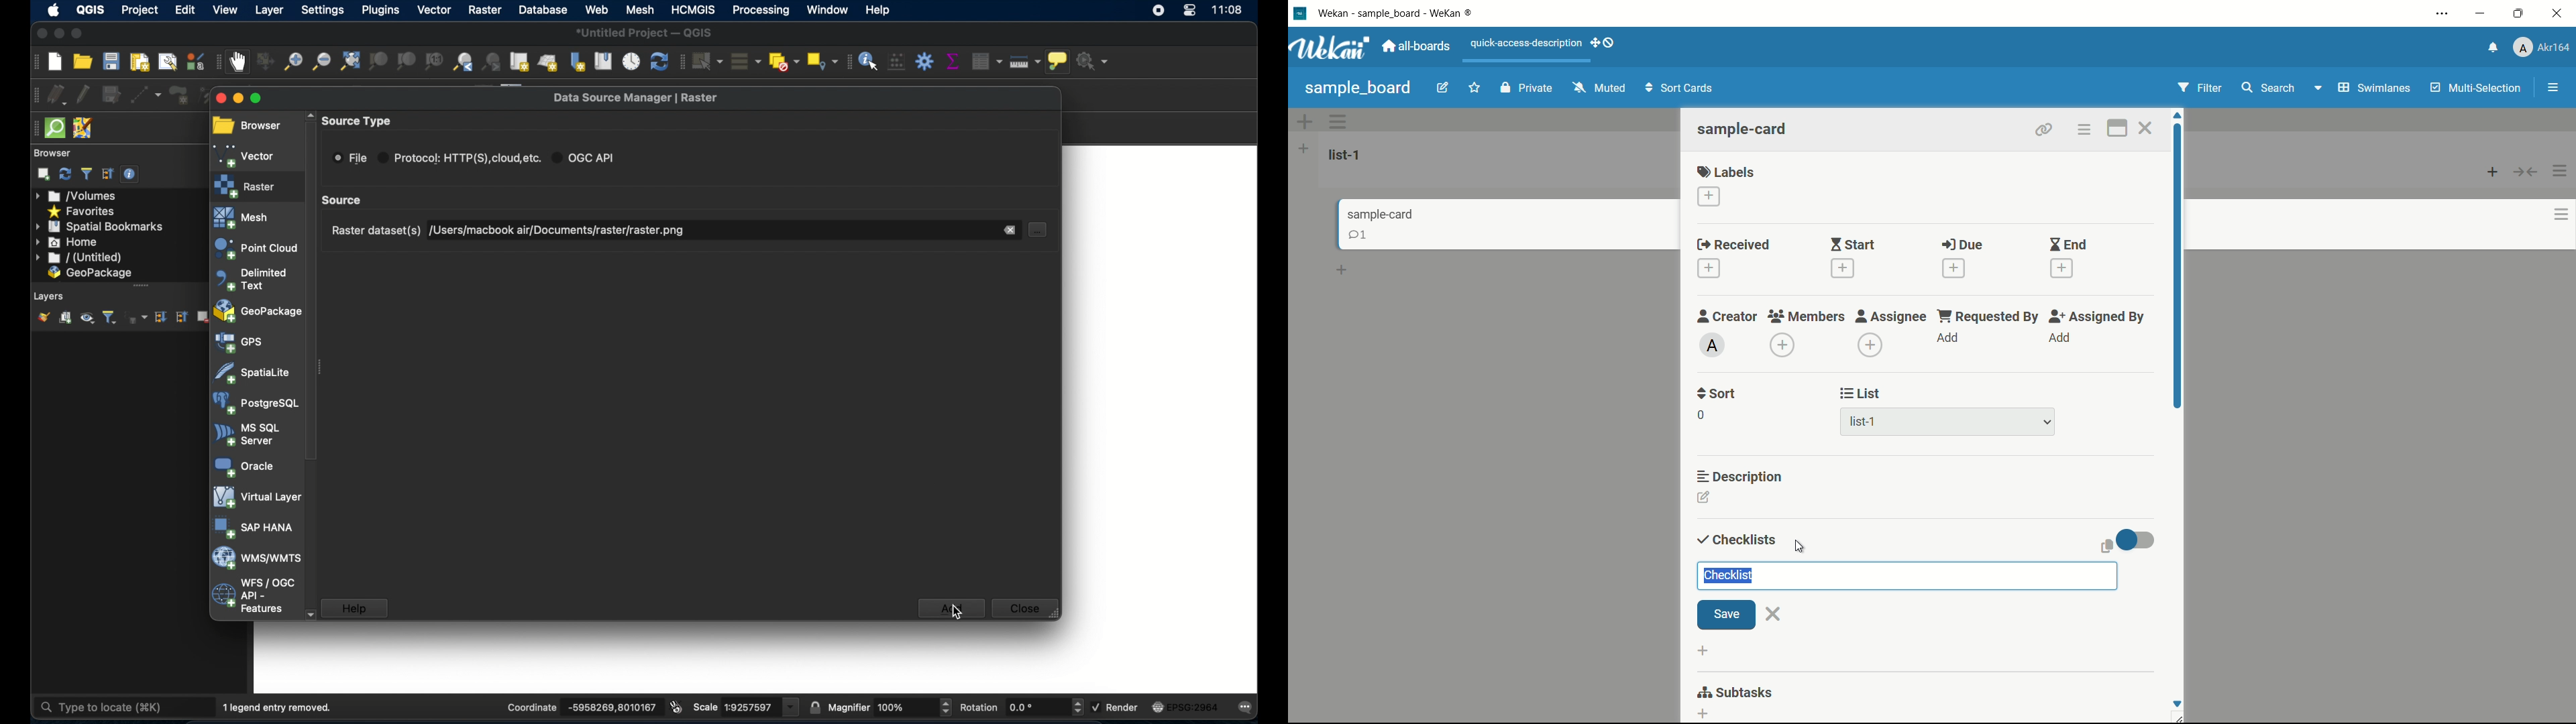  Describe the element at coordinates (706, 60) in the screenshot. I see `select features by area or single click` at that location.